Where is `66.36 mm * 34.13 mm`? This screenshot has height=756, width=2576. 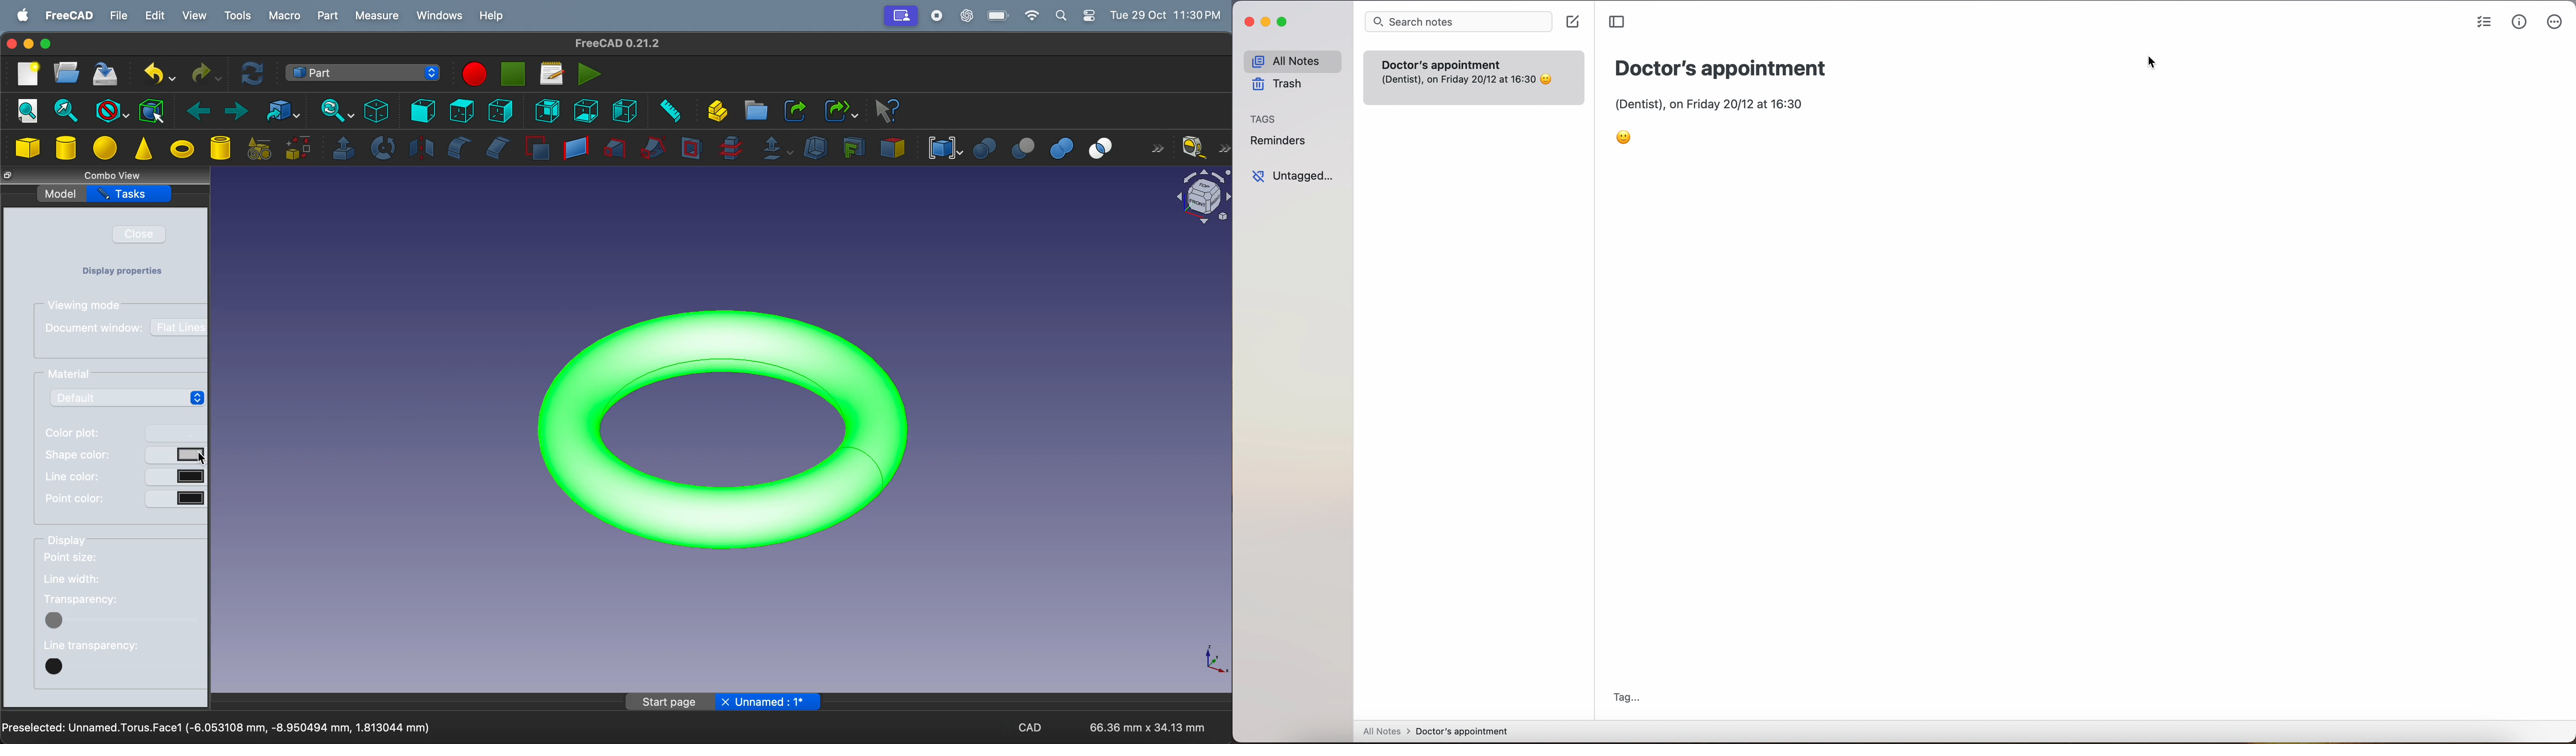 66.36 mm * 34.13 mm is located at coordinates (1148, 728).